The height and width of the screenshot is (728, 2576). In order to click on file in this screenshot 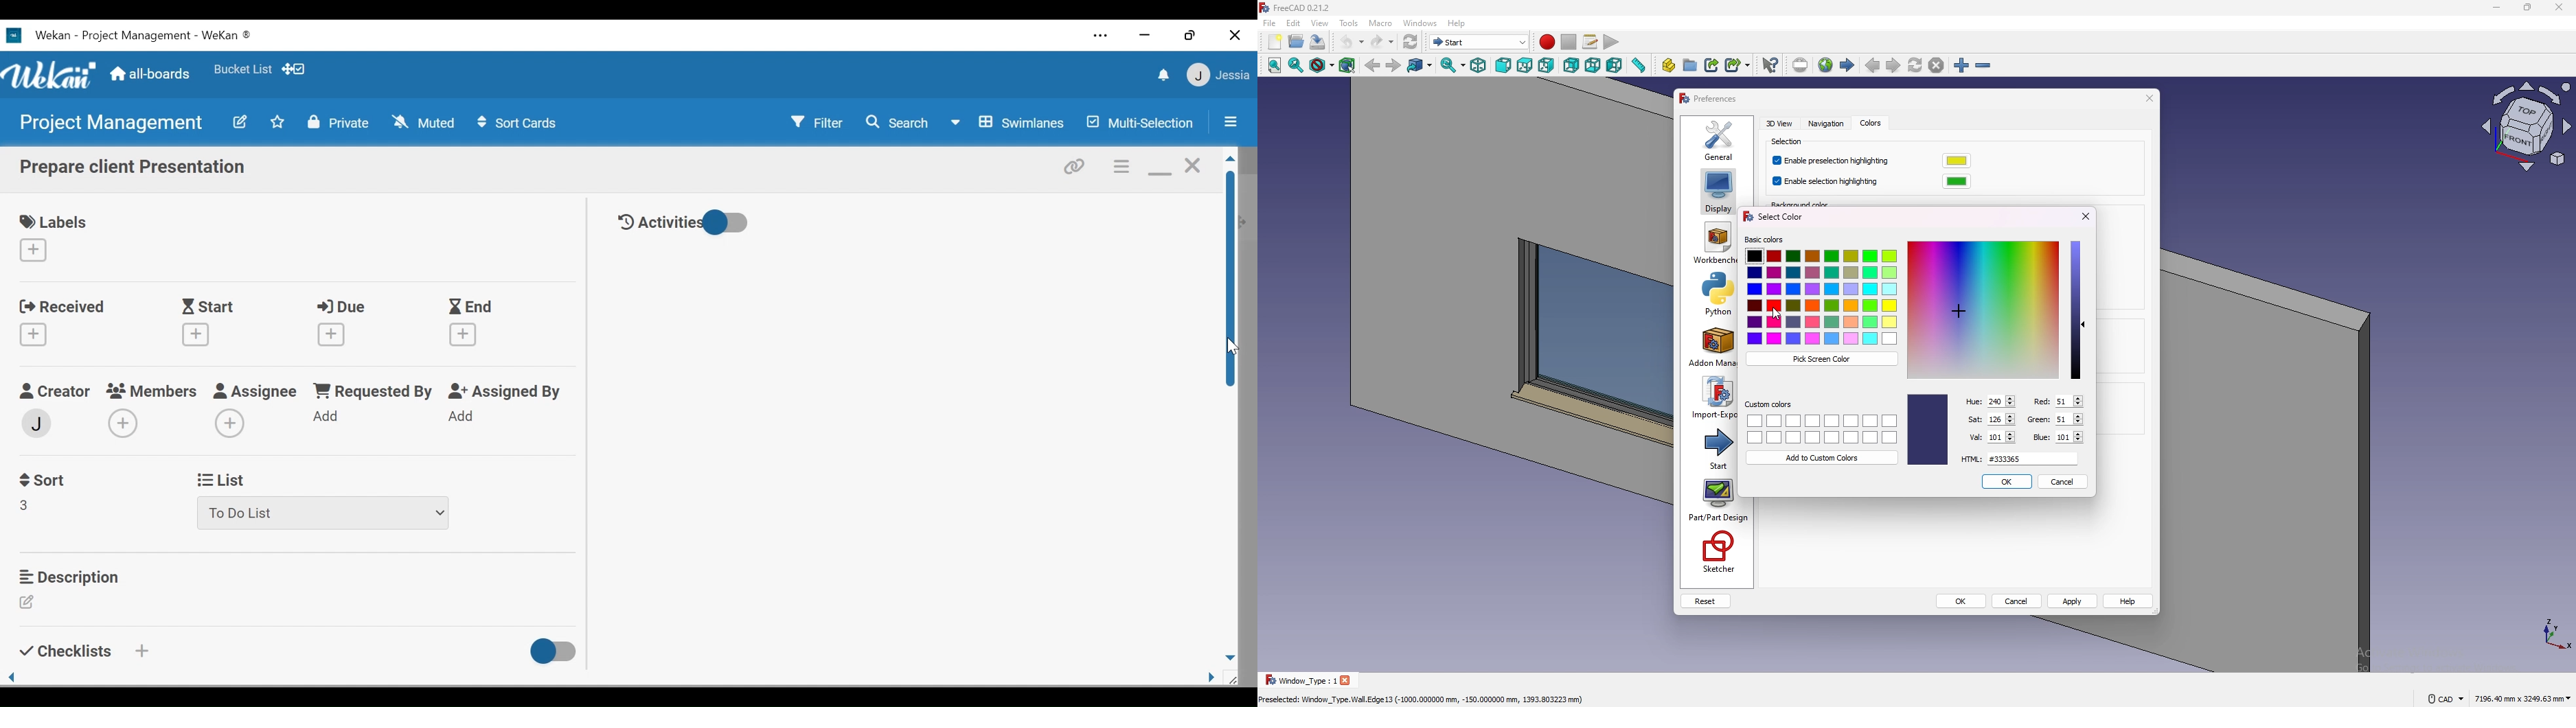, I will do `click(1270, 23)`.